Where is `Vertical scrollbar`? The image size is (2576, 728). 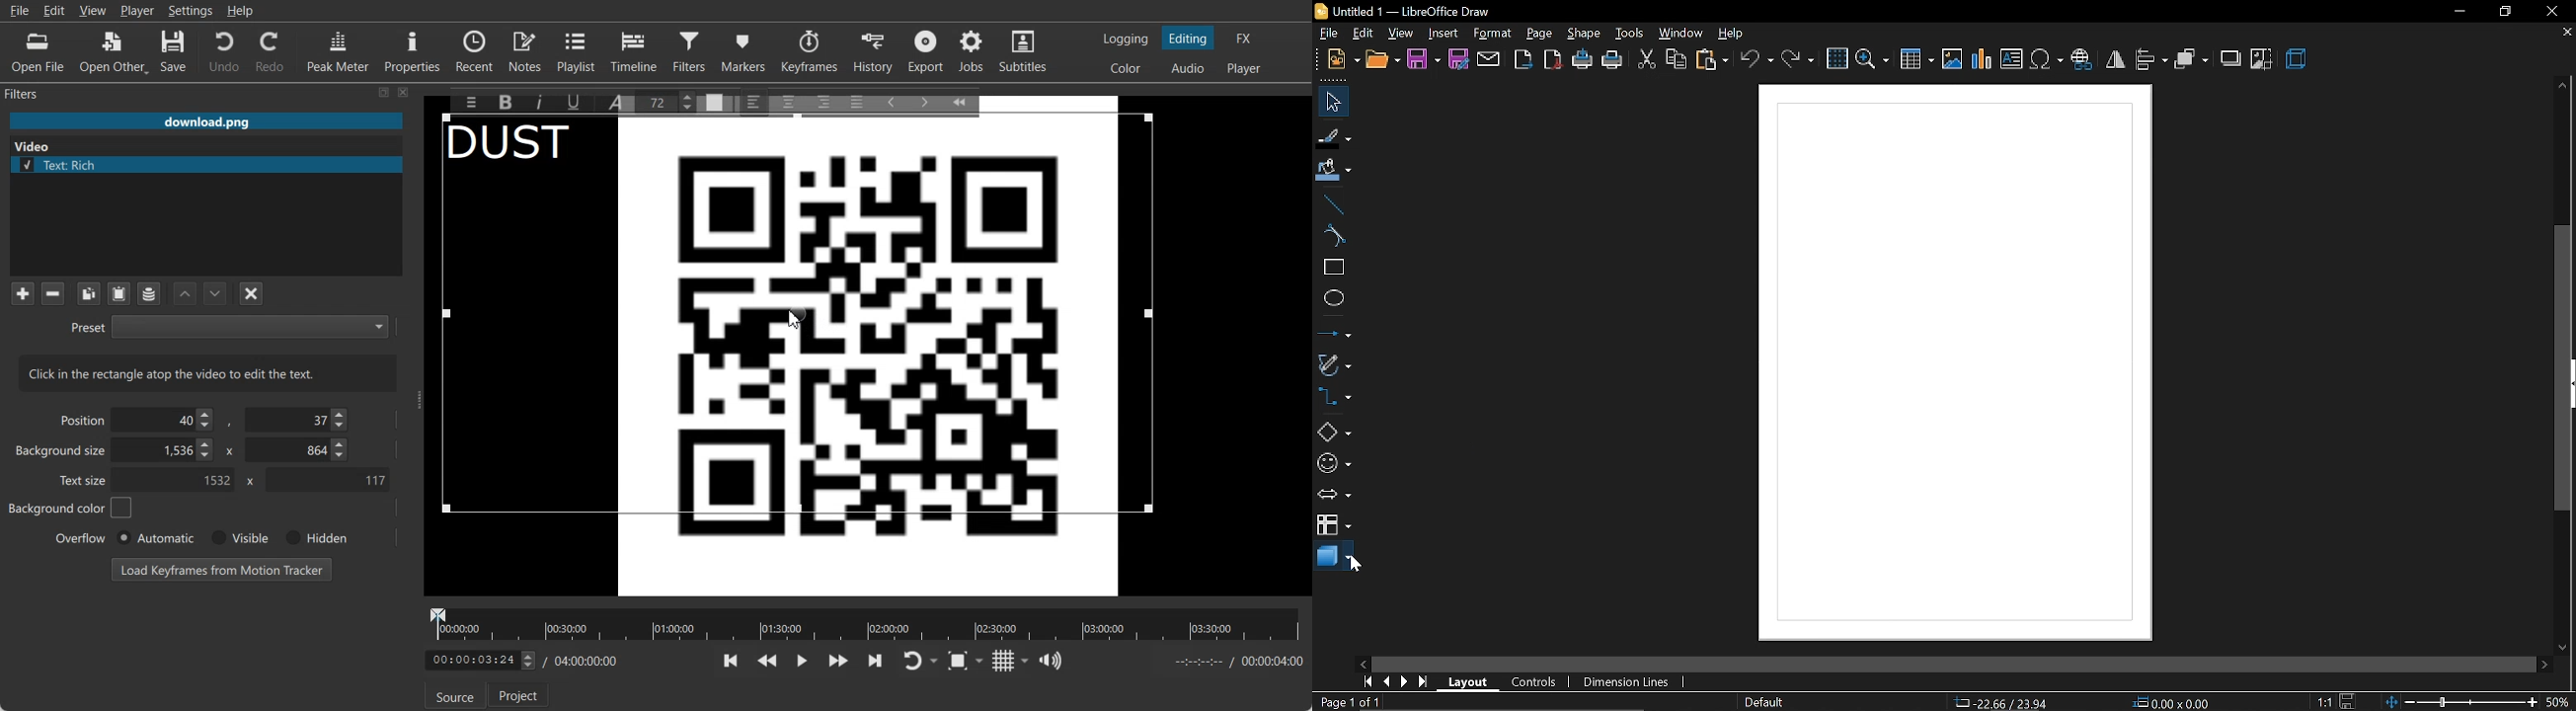
Vertical scrollbar is located at coordinates (2566, 369).